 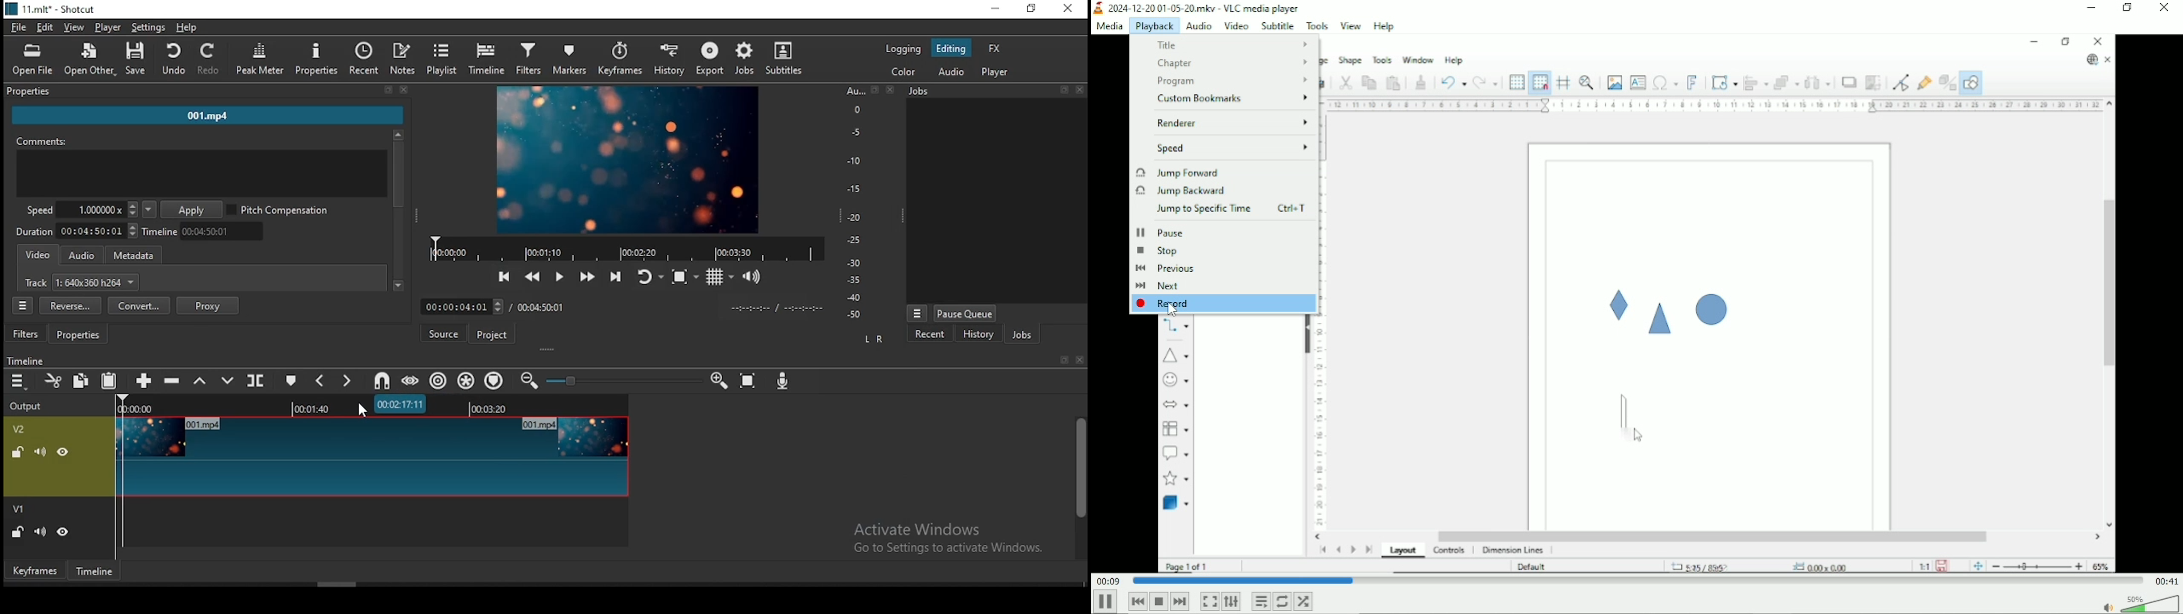 What do you see at coordinates (1080, 486) in the screenshot?
I see `scroll bar` at bounding box center [1080, 486].